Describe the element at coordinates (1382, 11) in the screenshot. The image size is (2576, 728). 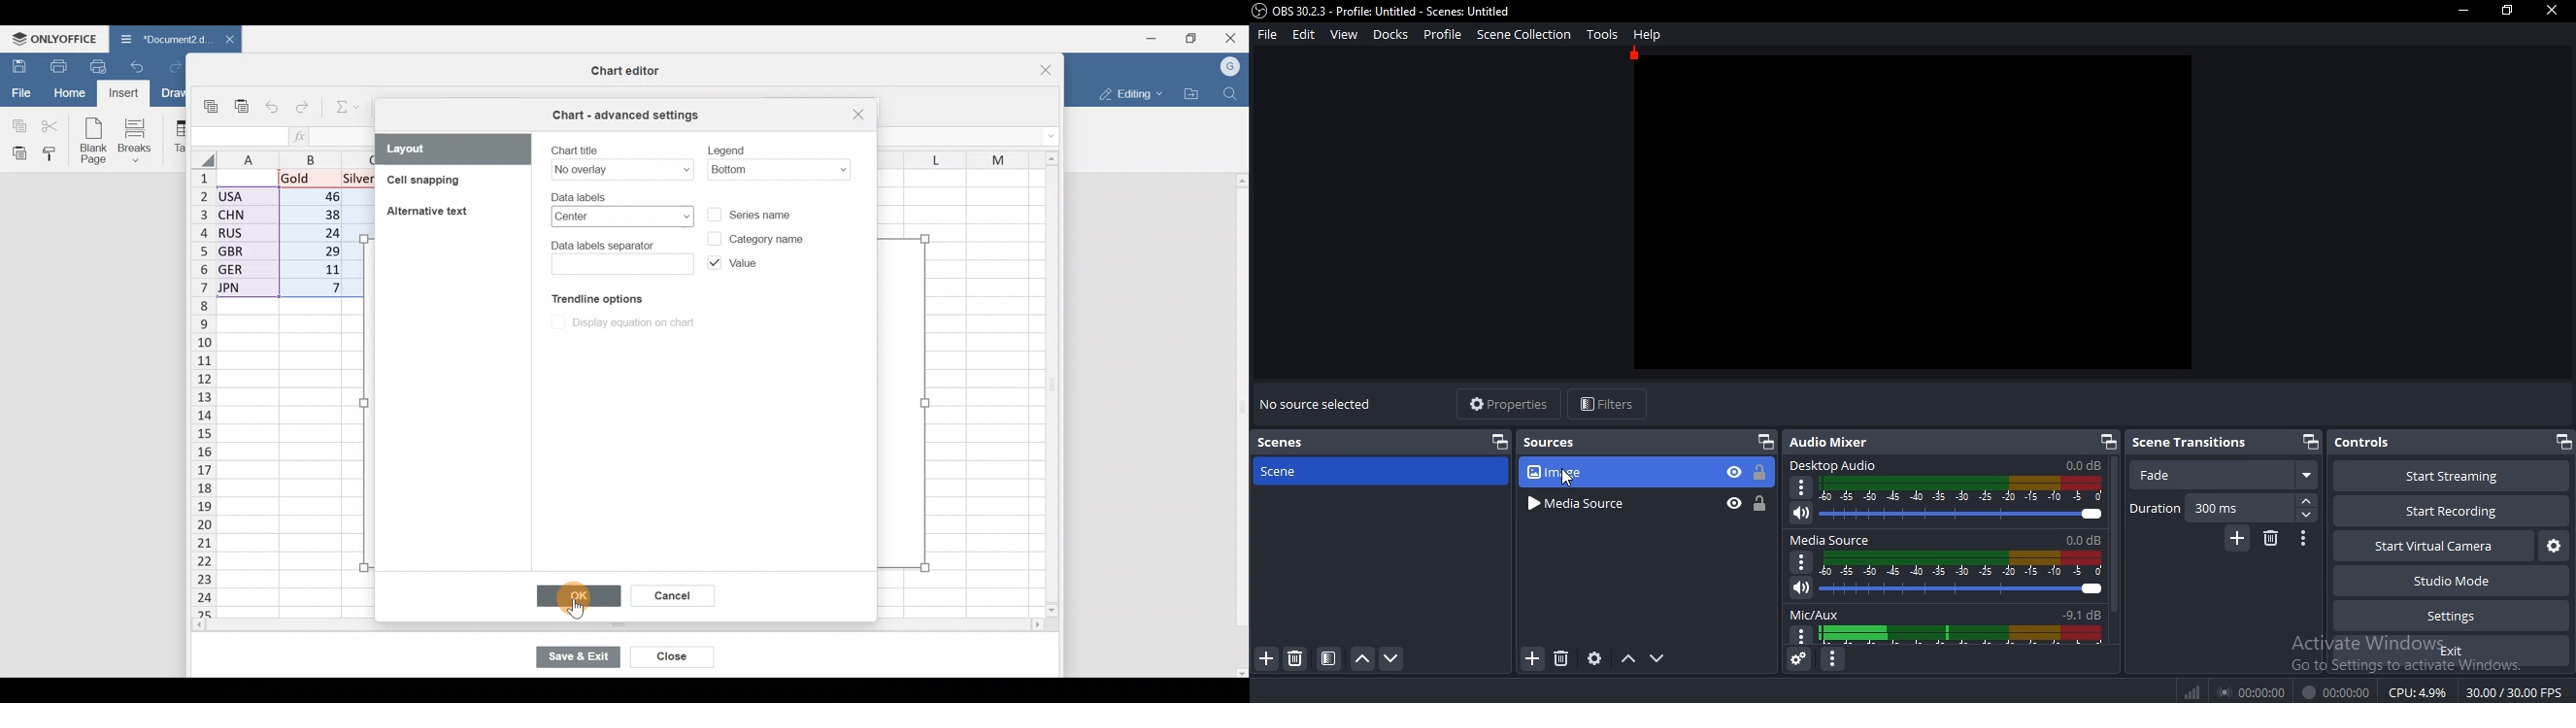
I see `OBS 30.2.3 - Profile: Untitled - Scenes: Untitled` at that location.